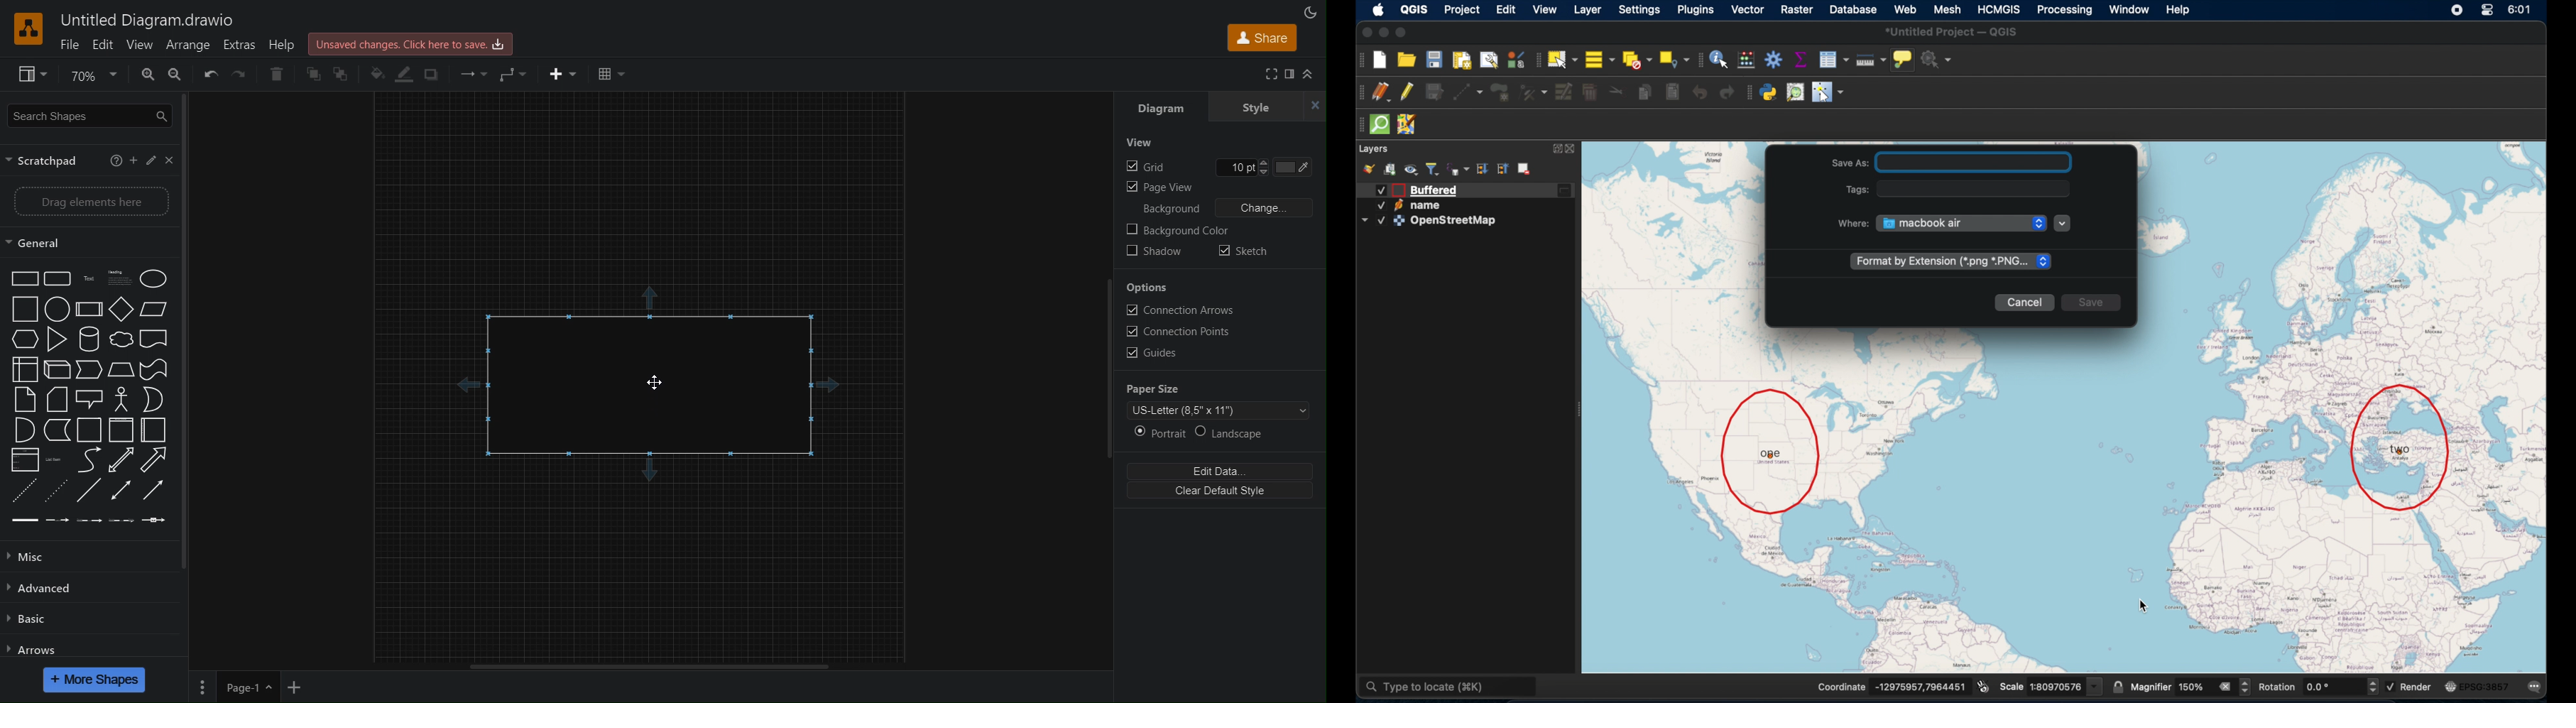 The height and width of the screenshot is (728, 2576). What do you see at coordinates (1380, 125) in the screenshot?
I see `quicksom` at bounding box center [1380, 125].